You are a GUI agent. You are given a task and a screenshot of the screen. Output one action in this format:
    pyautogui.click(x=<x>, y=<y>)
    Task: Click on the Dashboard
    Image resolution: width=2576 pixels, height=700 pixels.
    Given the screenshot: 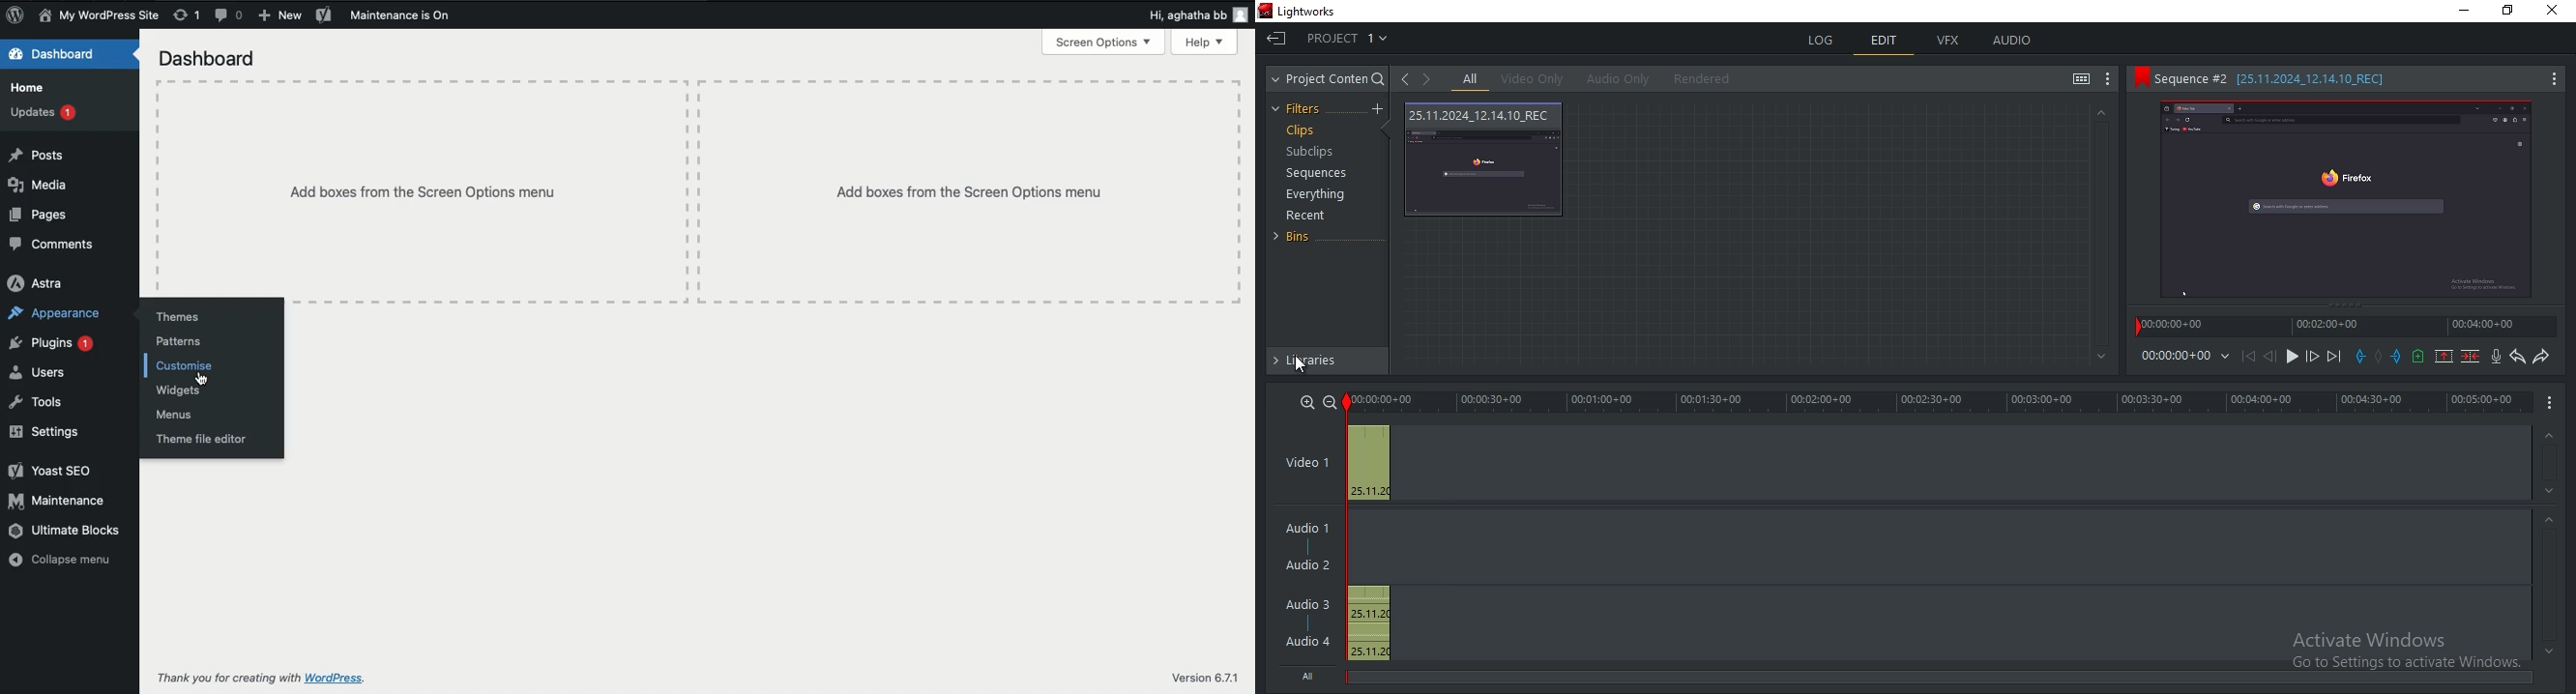 What is the action you would take?
    pyautogui.click(x=208, y=58)
    